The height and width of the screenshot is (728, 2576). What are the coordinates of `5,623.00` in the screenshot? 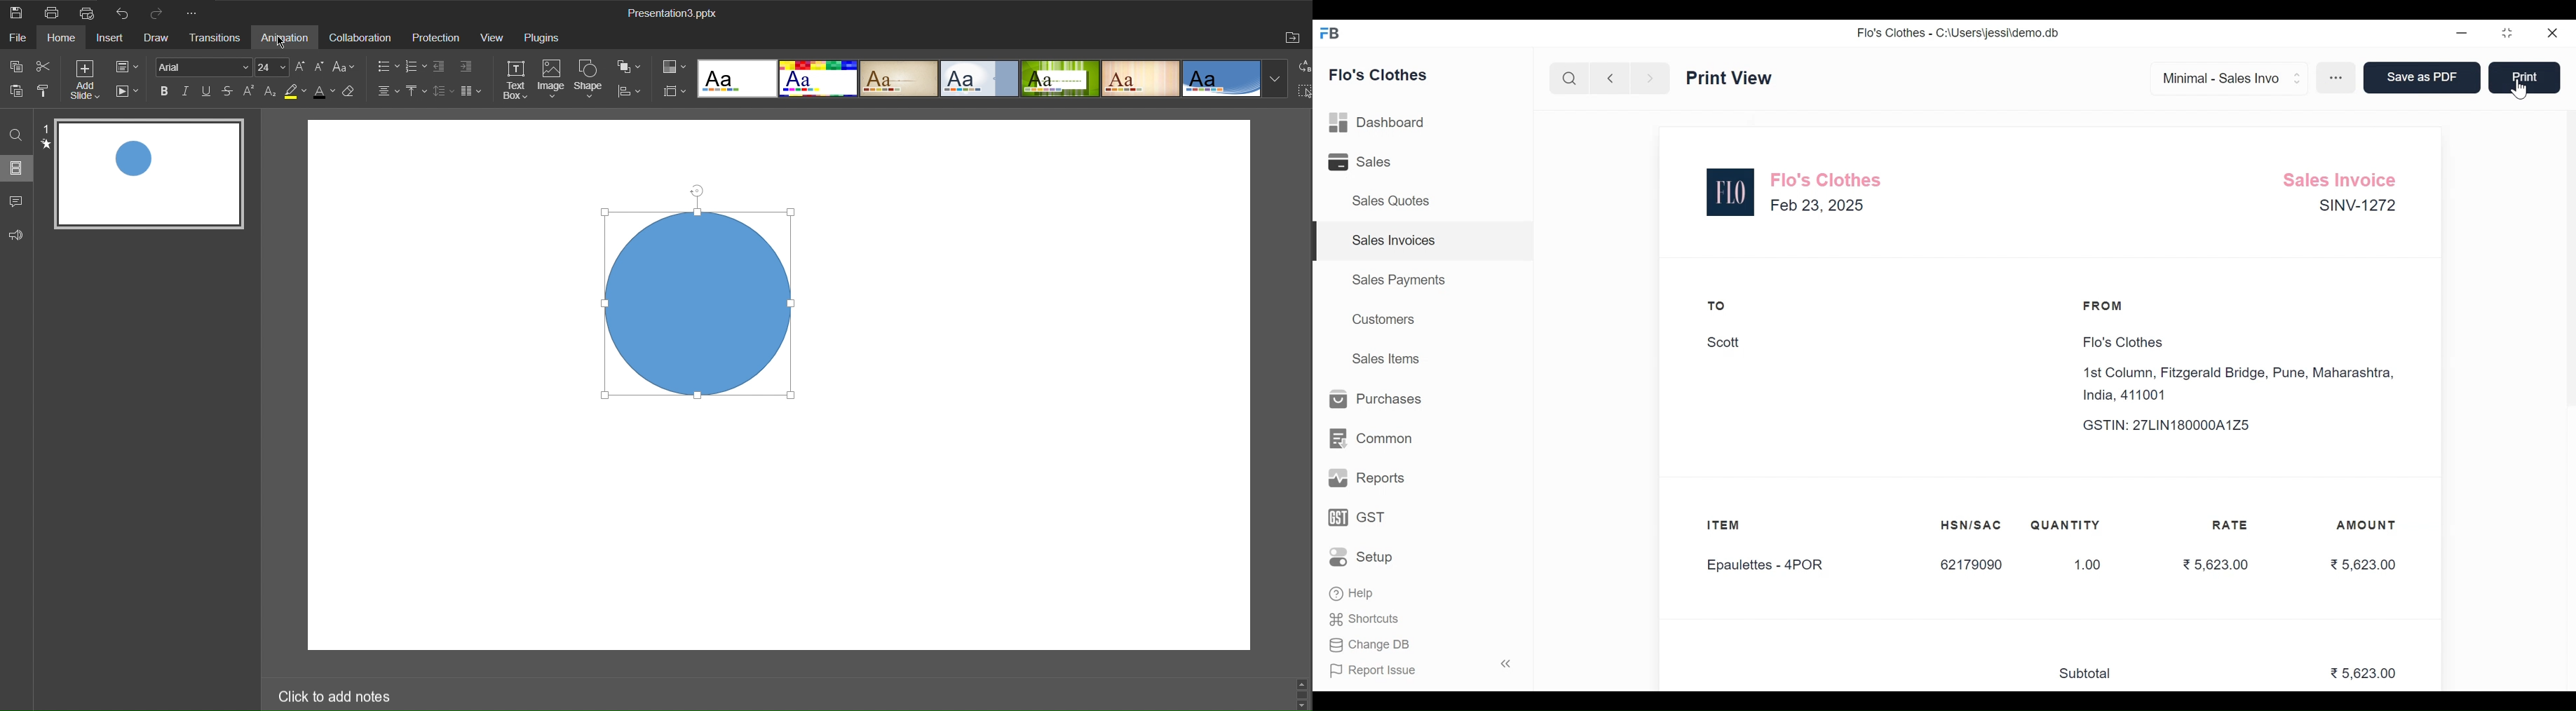 It's located at (2214, 564).